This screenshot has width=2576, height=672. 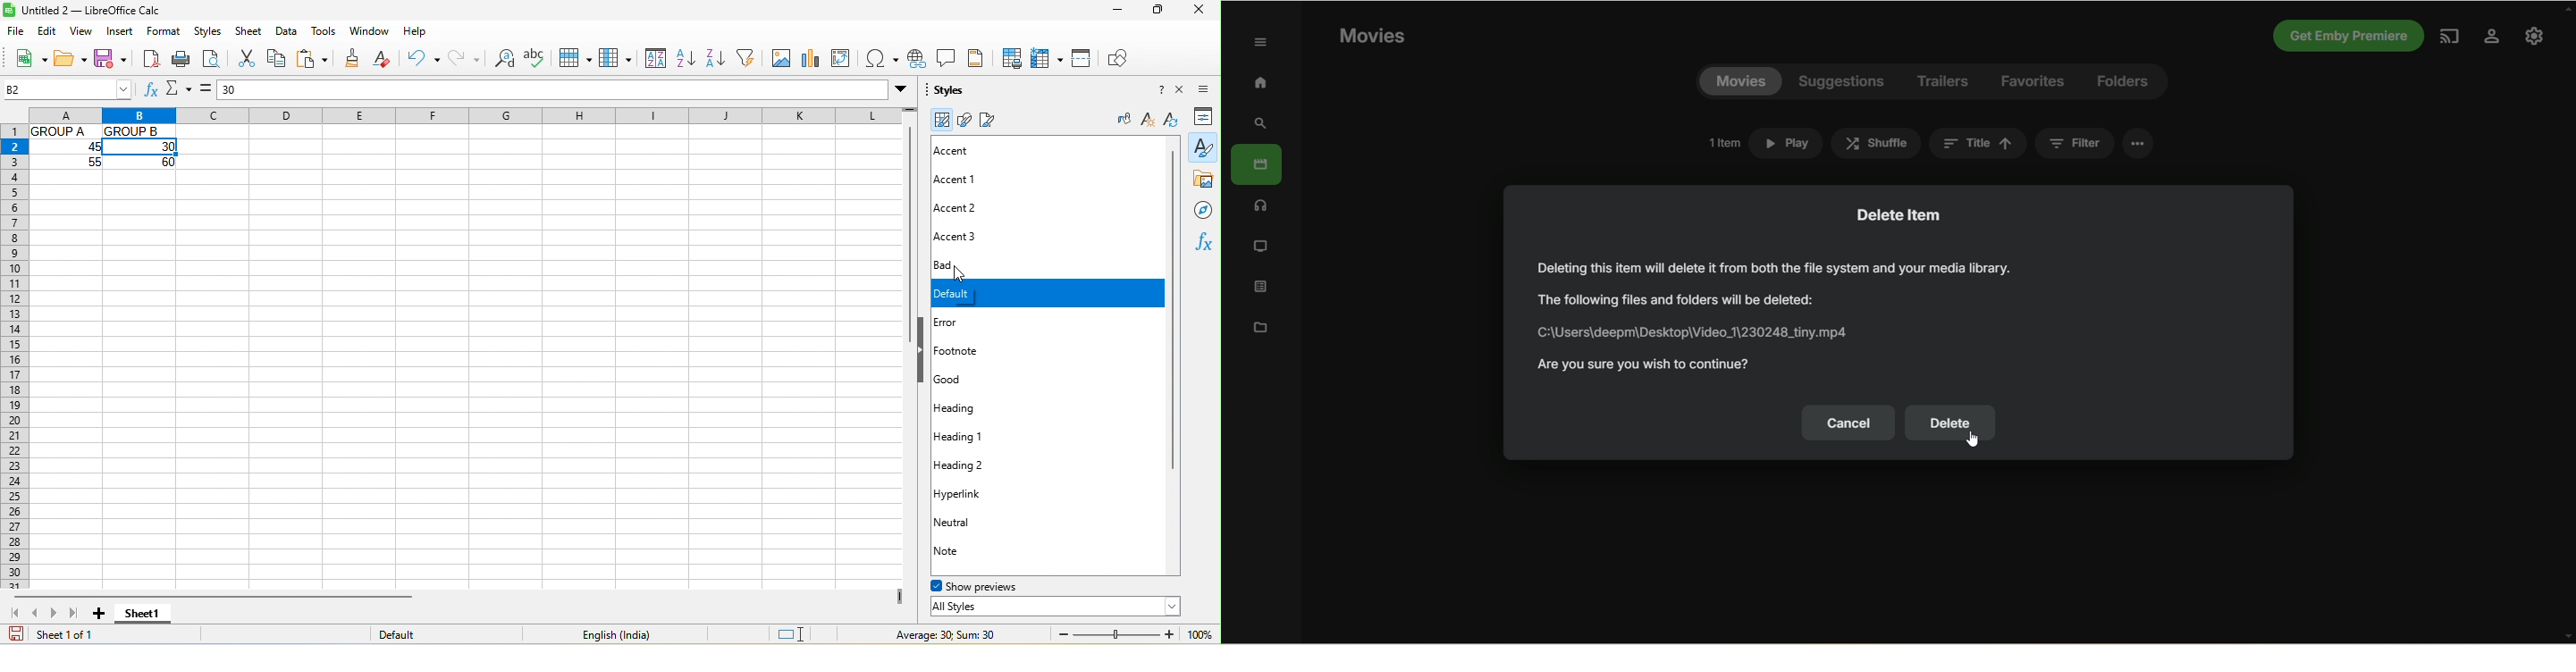 What do you see at coordinates (564, 89) in the screenshot?
I see `30` at bounding box center [564, 89].